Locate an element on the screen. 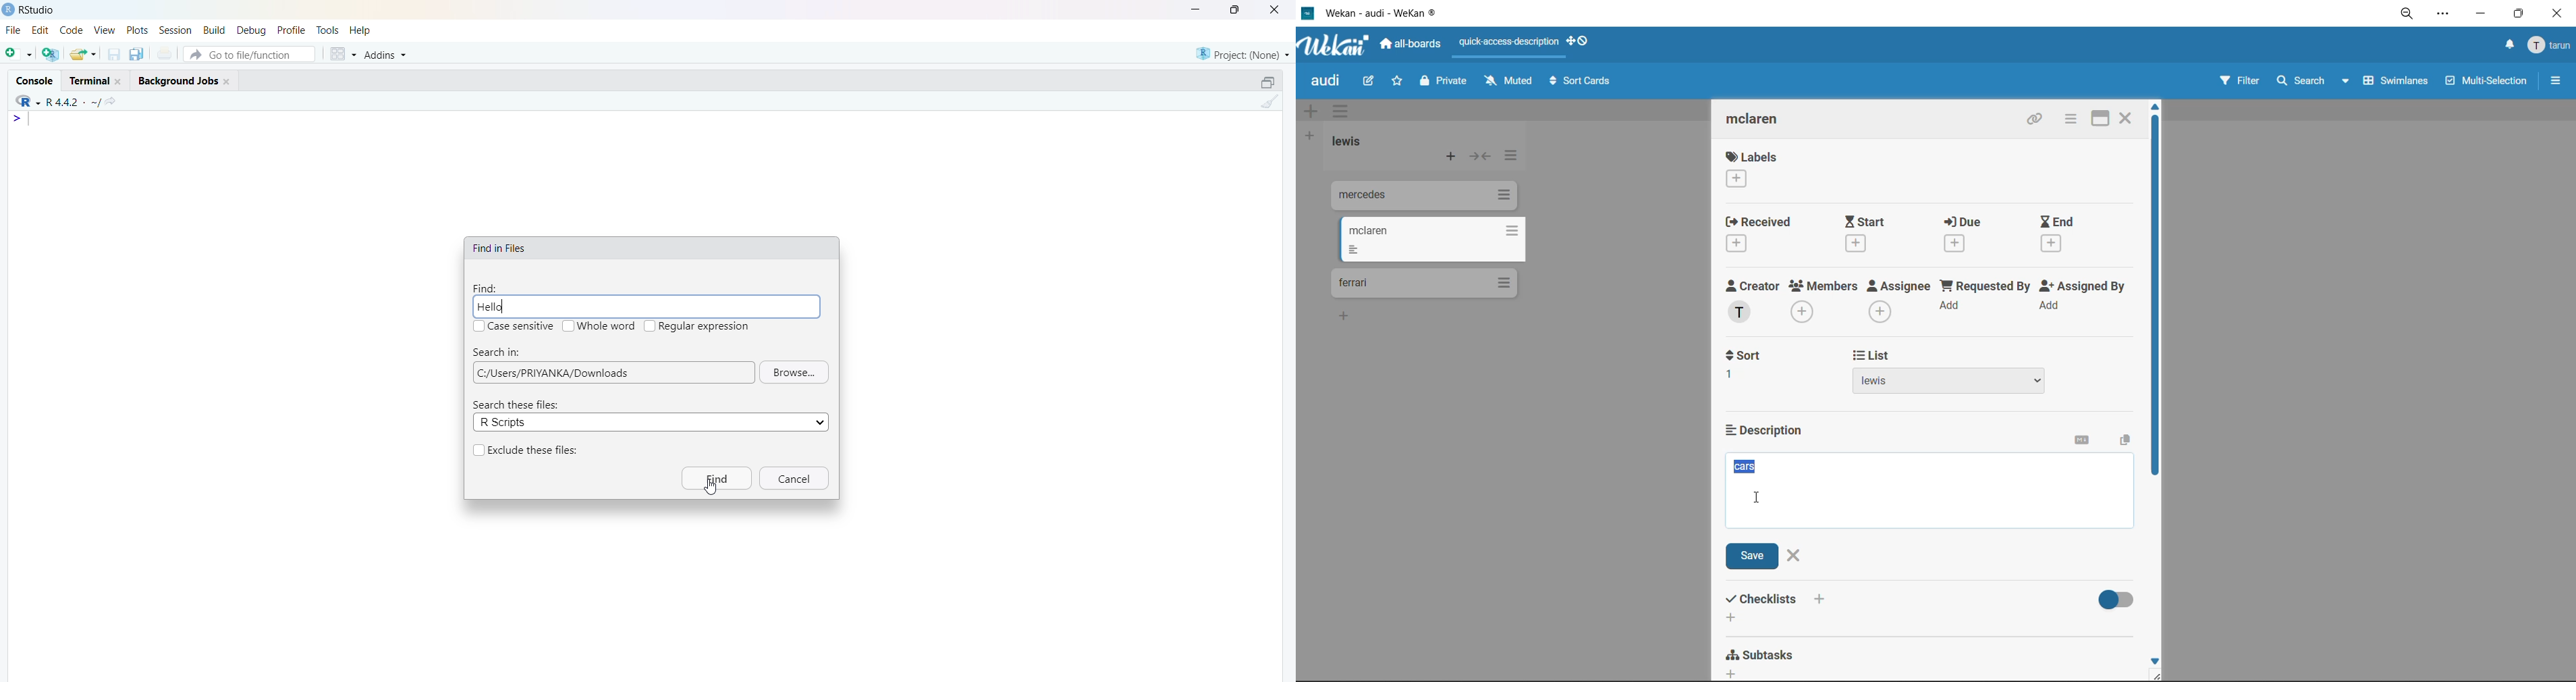 This screenshot has height=700, width=2576. close is located at coordinates (1277, 9).